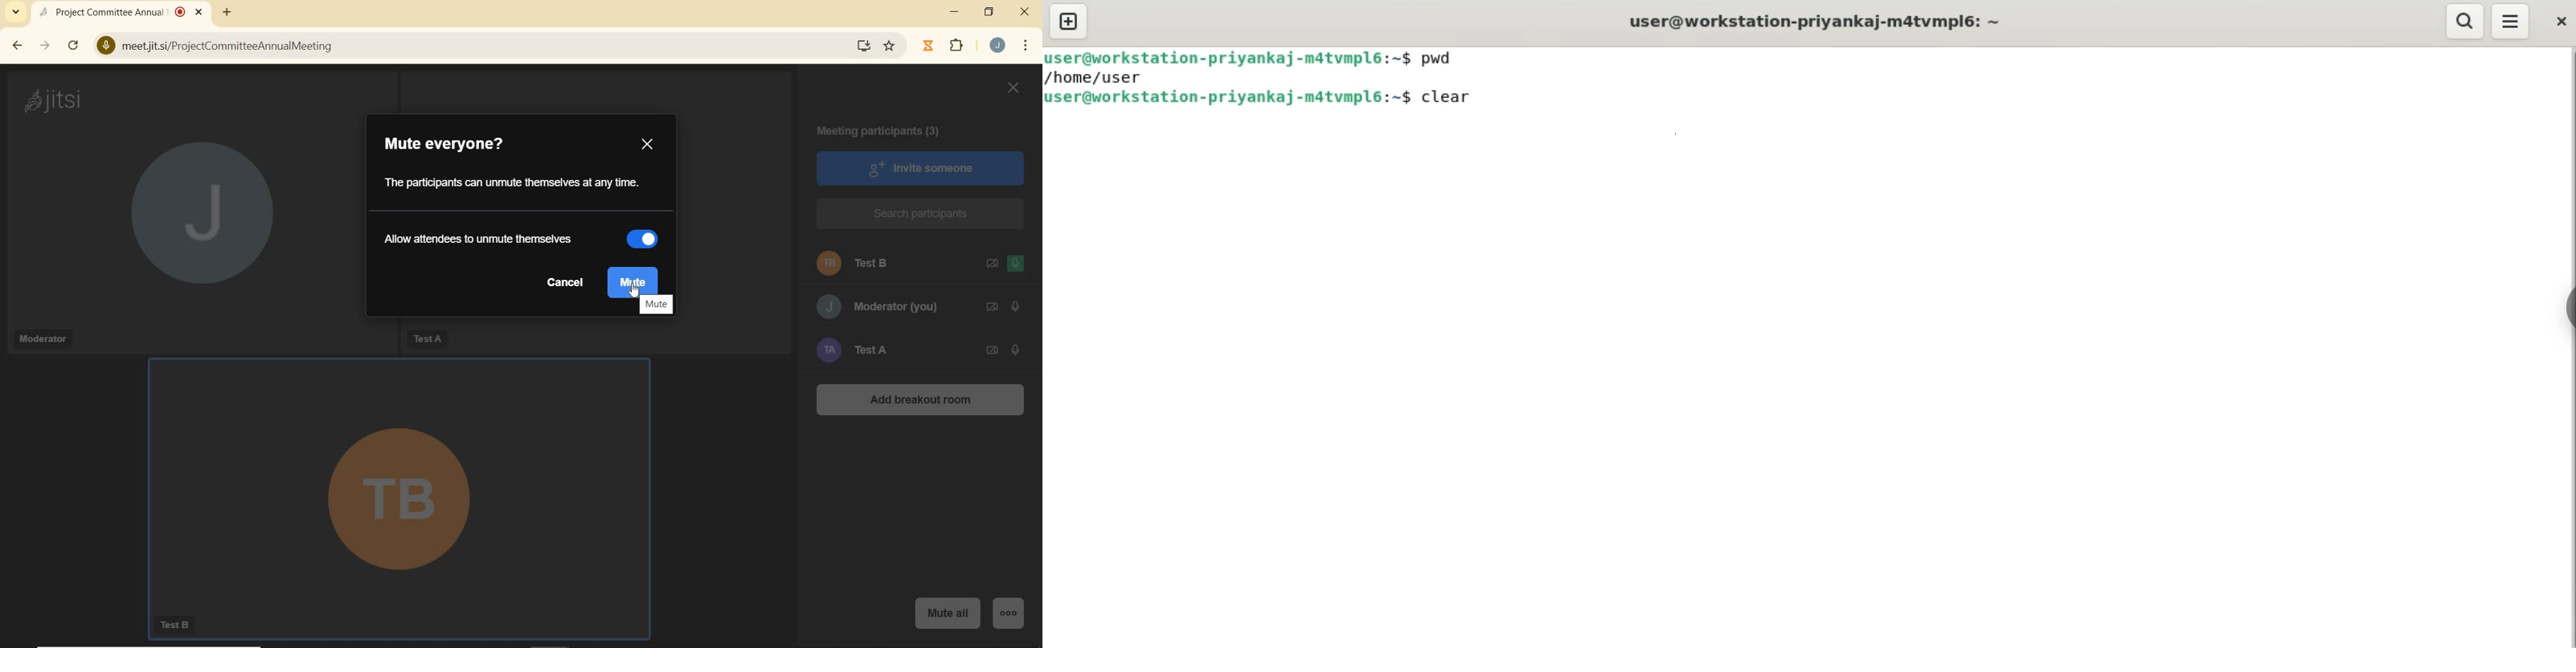 This screenshot has width=2576, height=672. I want to click on Favorites, so click(892, 45).